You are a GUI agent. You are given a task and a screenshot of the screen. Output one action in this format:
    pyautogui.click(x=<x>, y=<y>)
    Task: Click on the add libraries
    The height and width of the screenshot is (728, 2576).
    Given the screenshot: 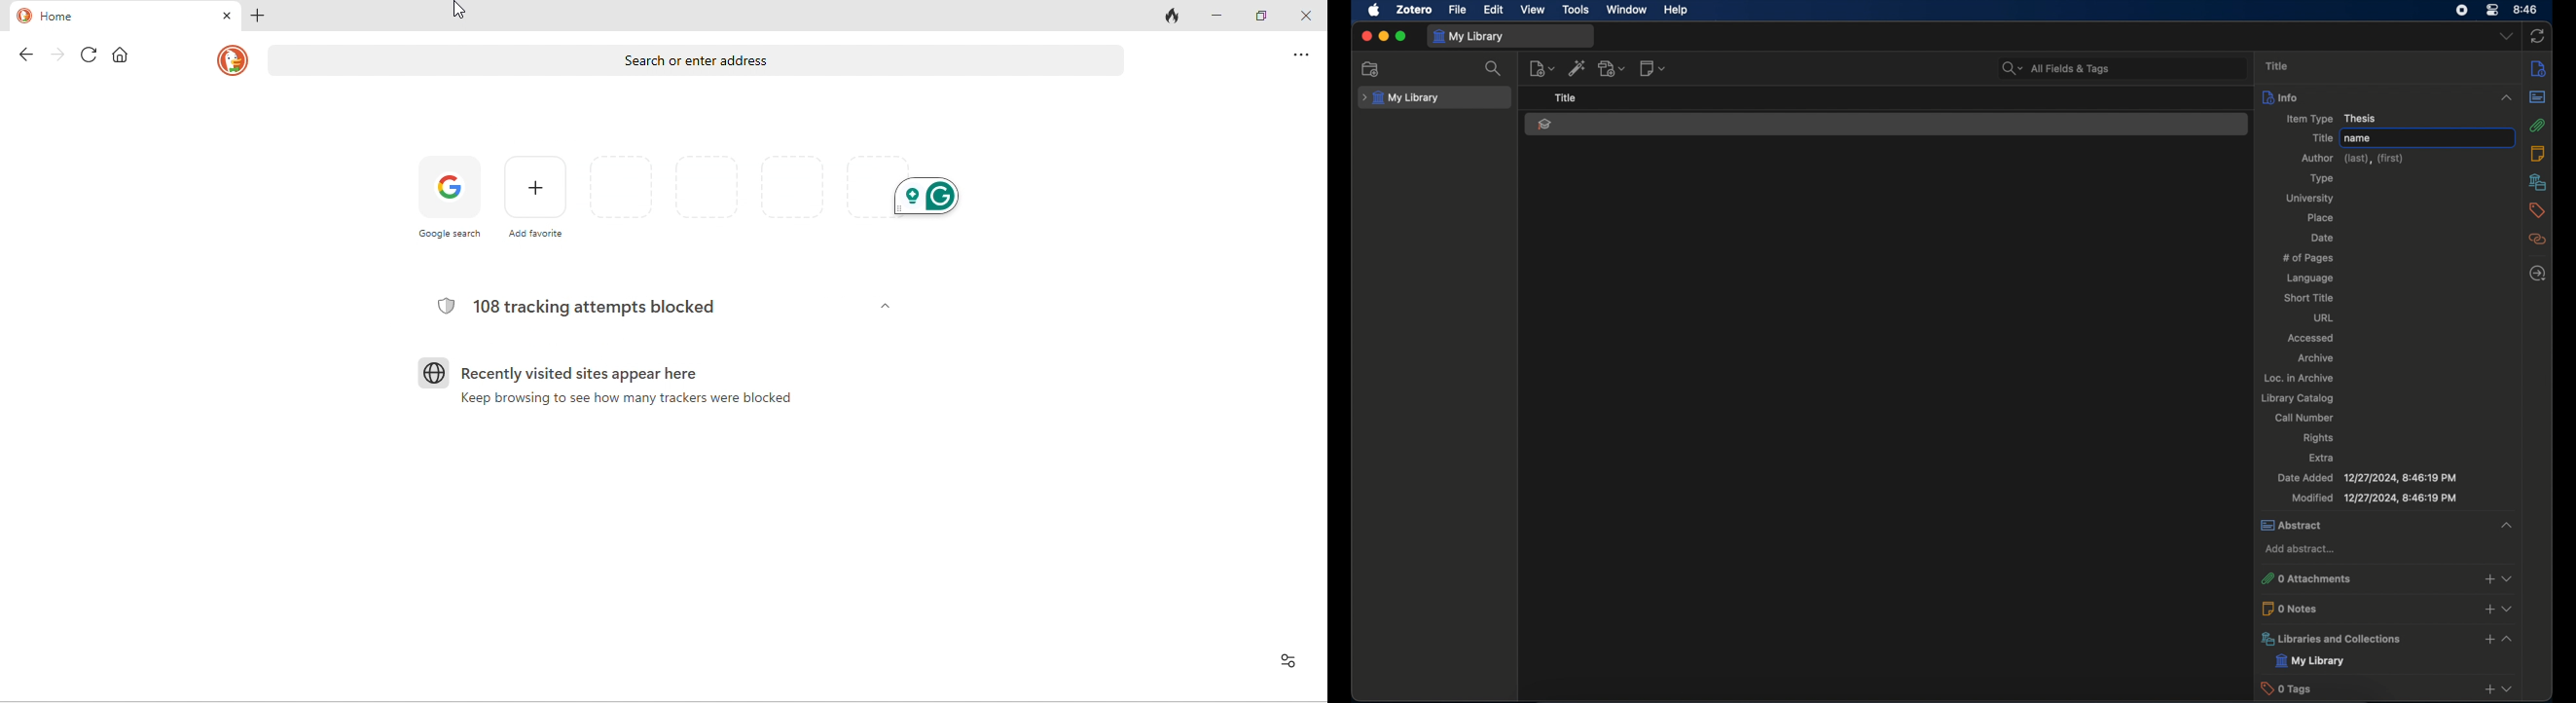 What is the action you would take?
    pyautogui.click(x=2488, y=640)
    